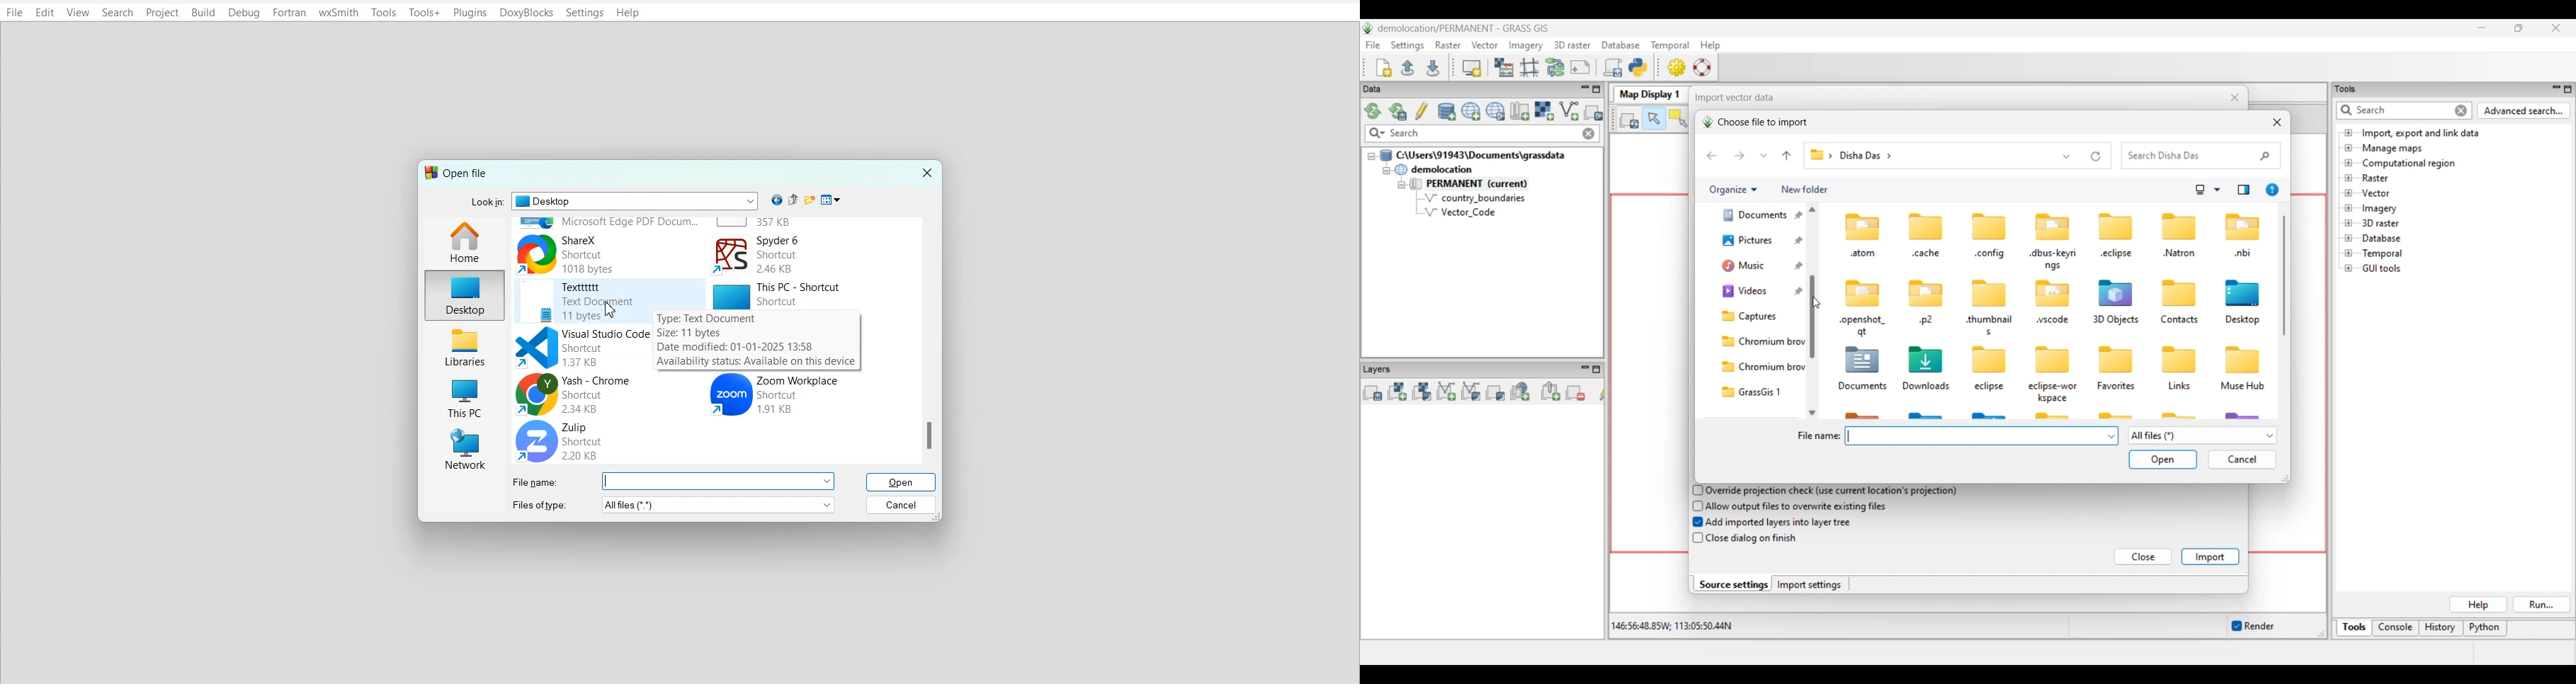 The width and height of the screenshot is (2576, 700). Describe the element at coordinates (575, 300) in the screenshot. I see `File` at that location.